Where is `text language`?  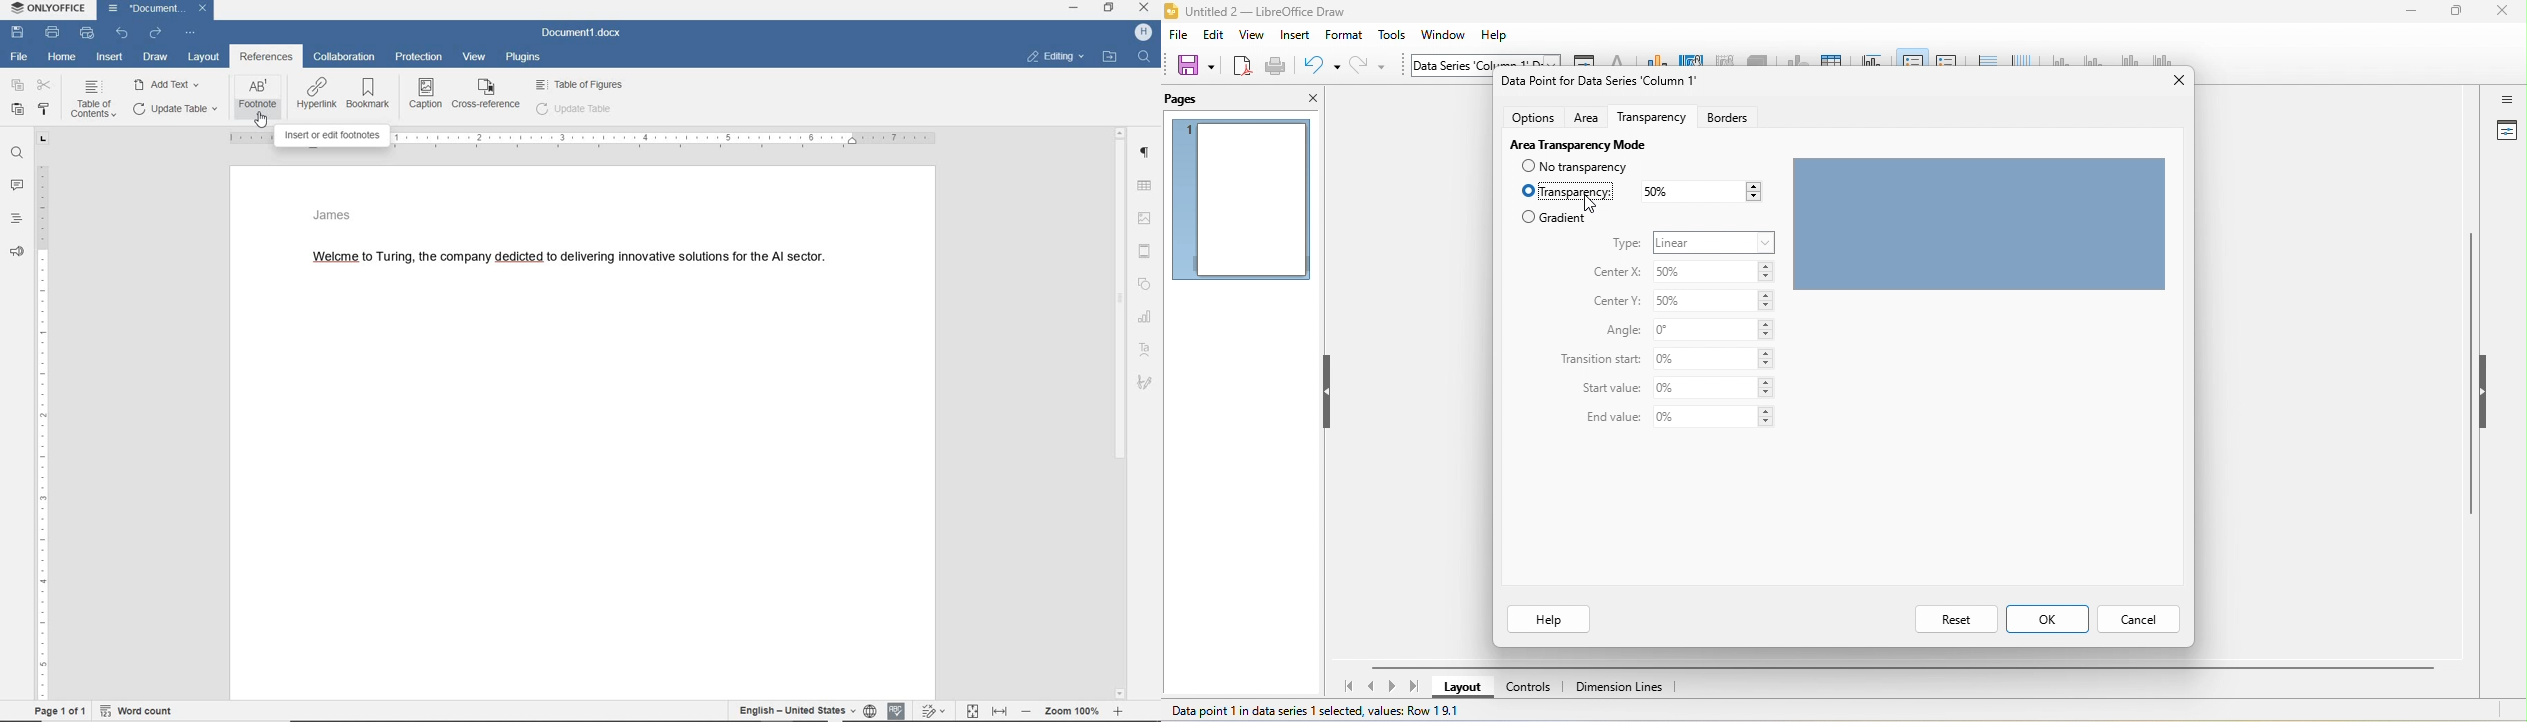 text language is located at coordinates (792, 710).